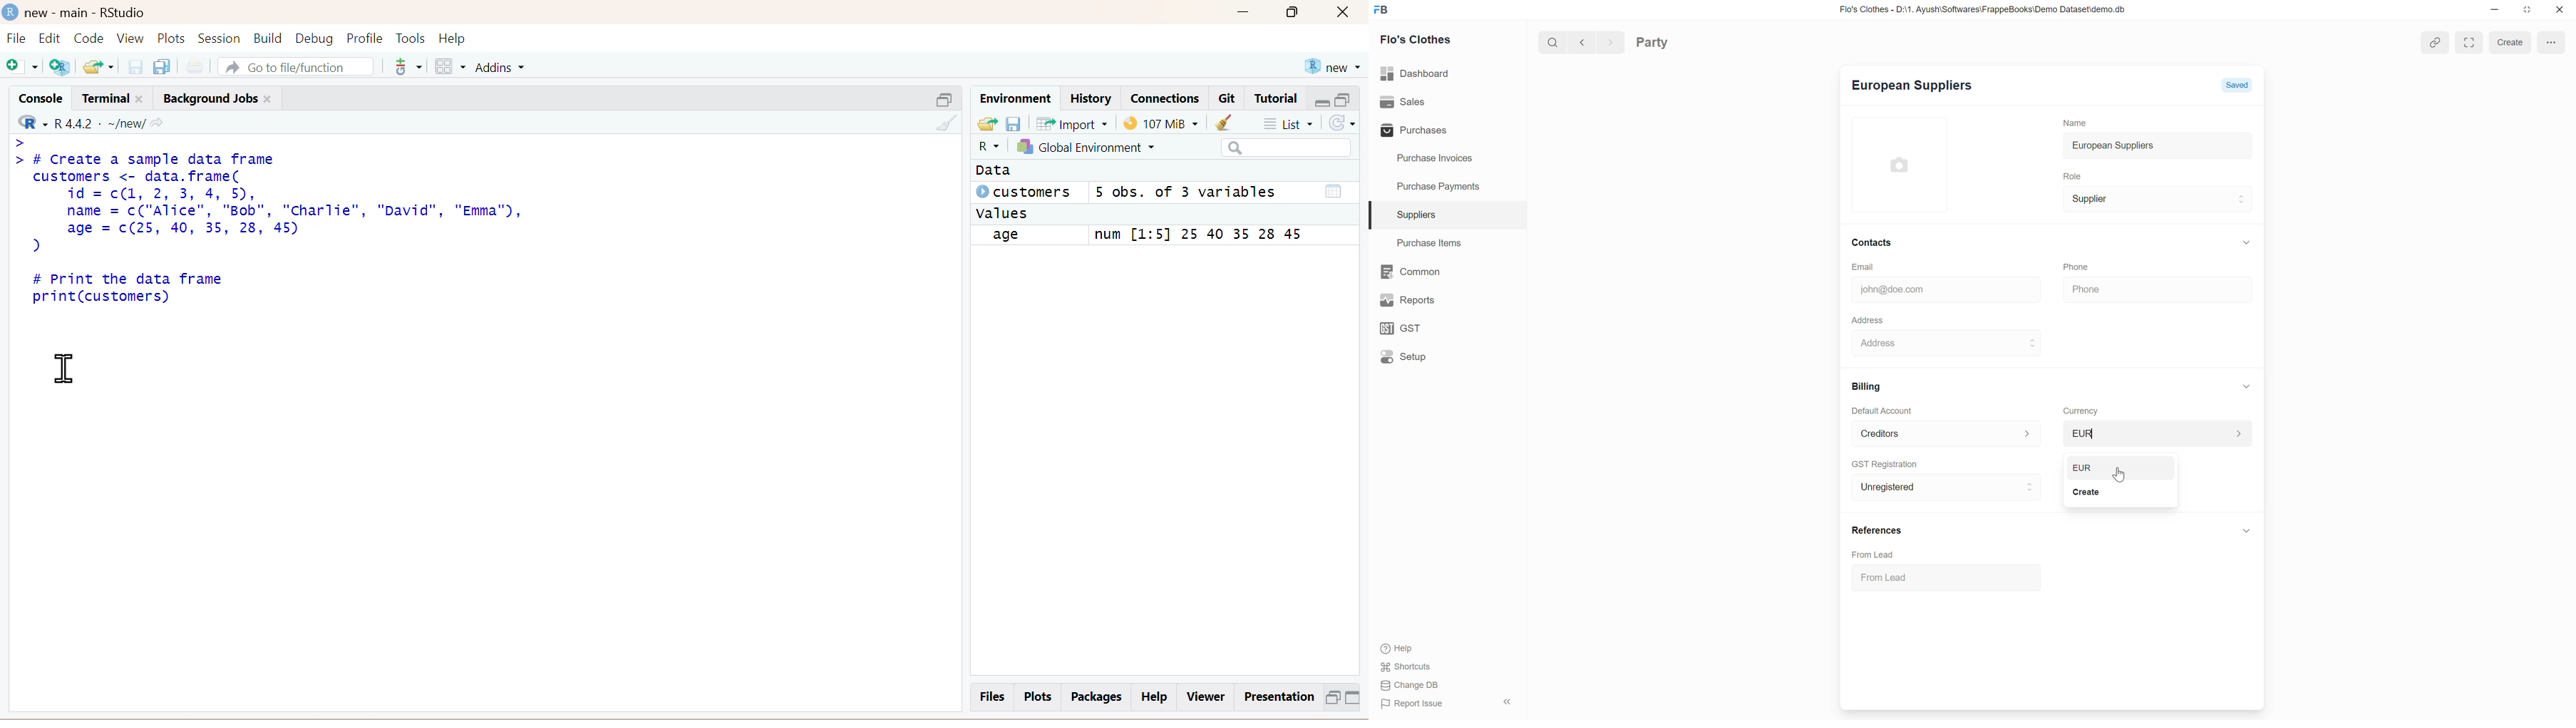  What do you see at coordinates (23, 66) in the screenshot?
I see `New file` at bounding box center [23, 66].